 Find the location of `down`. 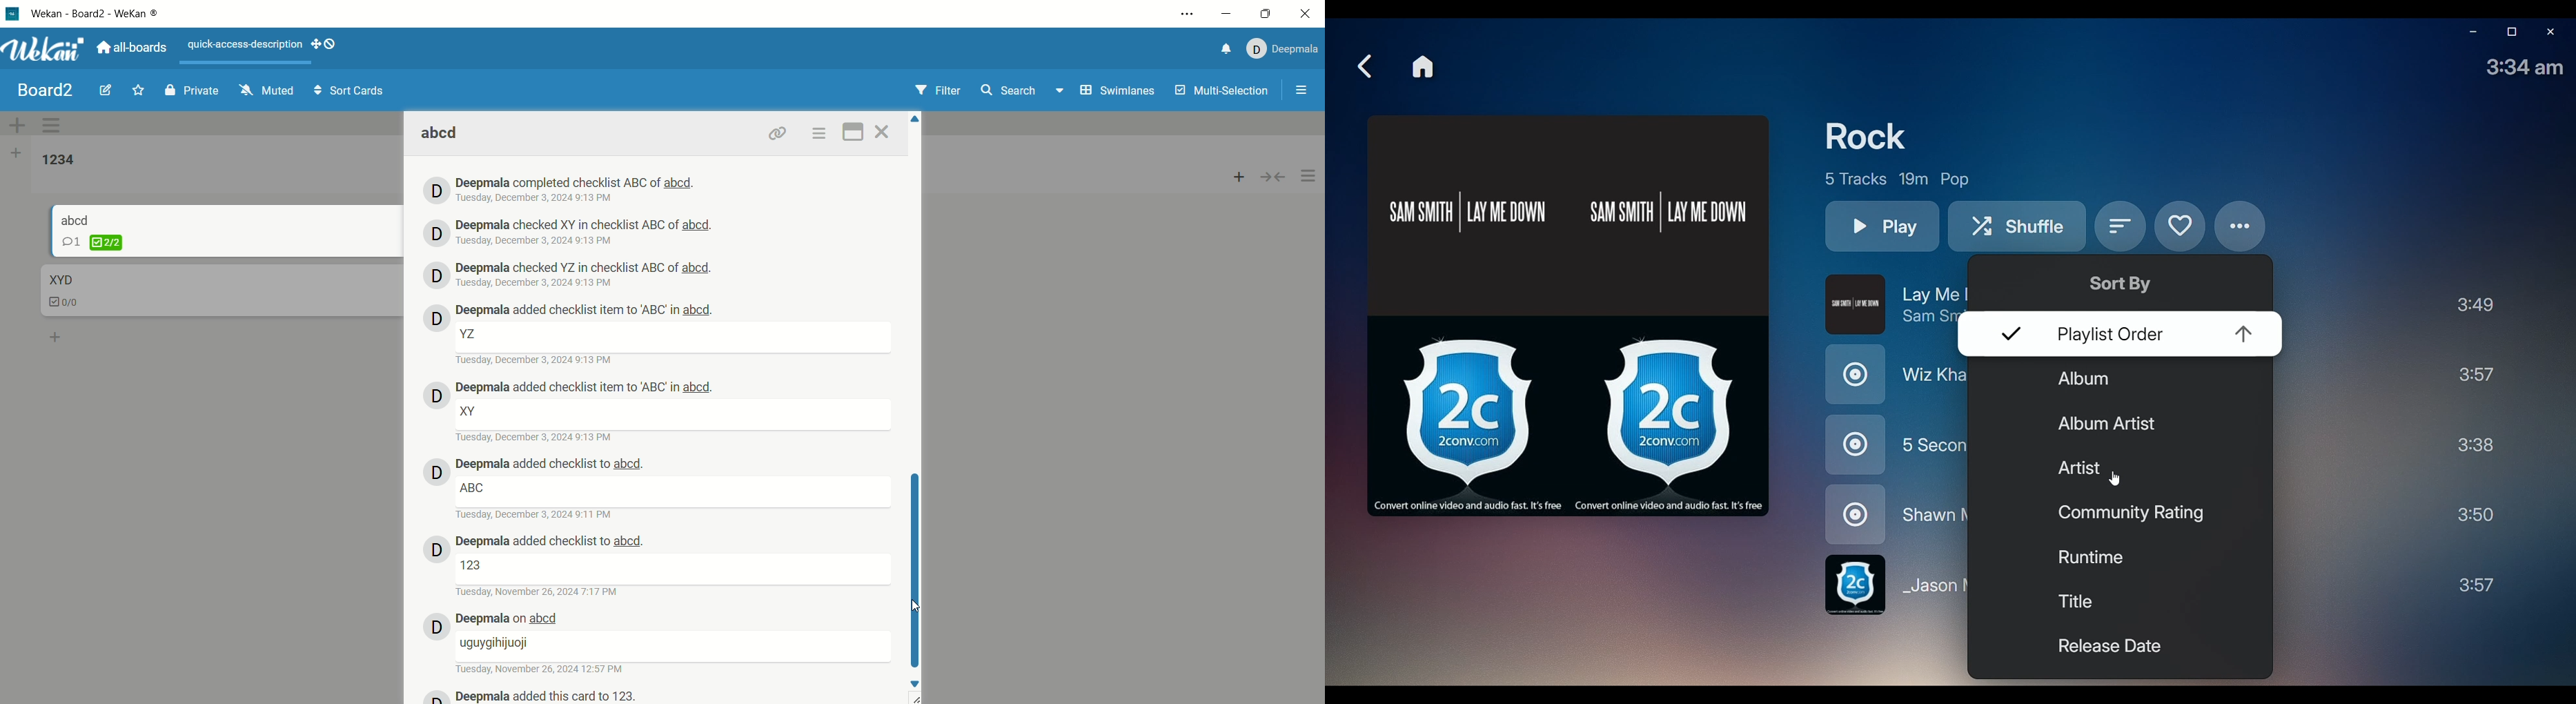

down is located at coordinates (916, 685).